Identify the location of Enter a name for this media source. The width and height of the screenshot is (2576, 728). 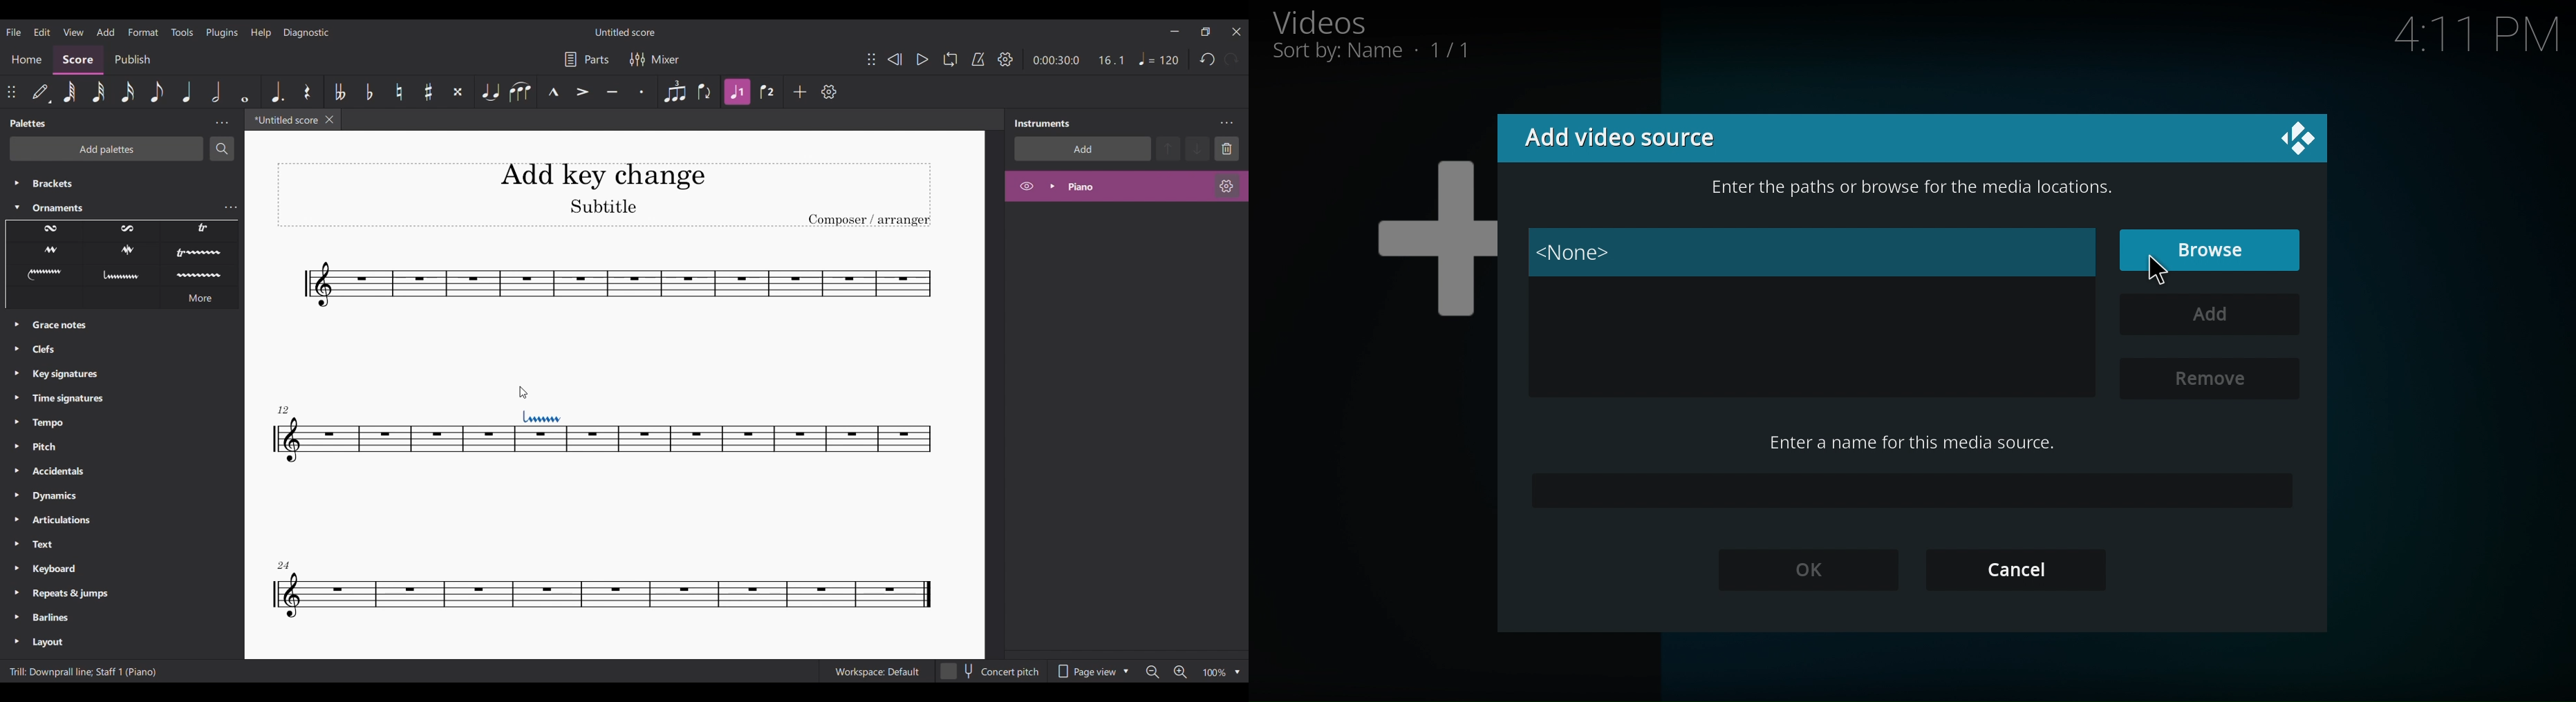
(1913, 442).